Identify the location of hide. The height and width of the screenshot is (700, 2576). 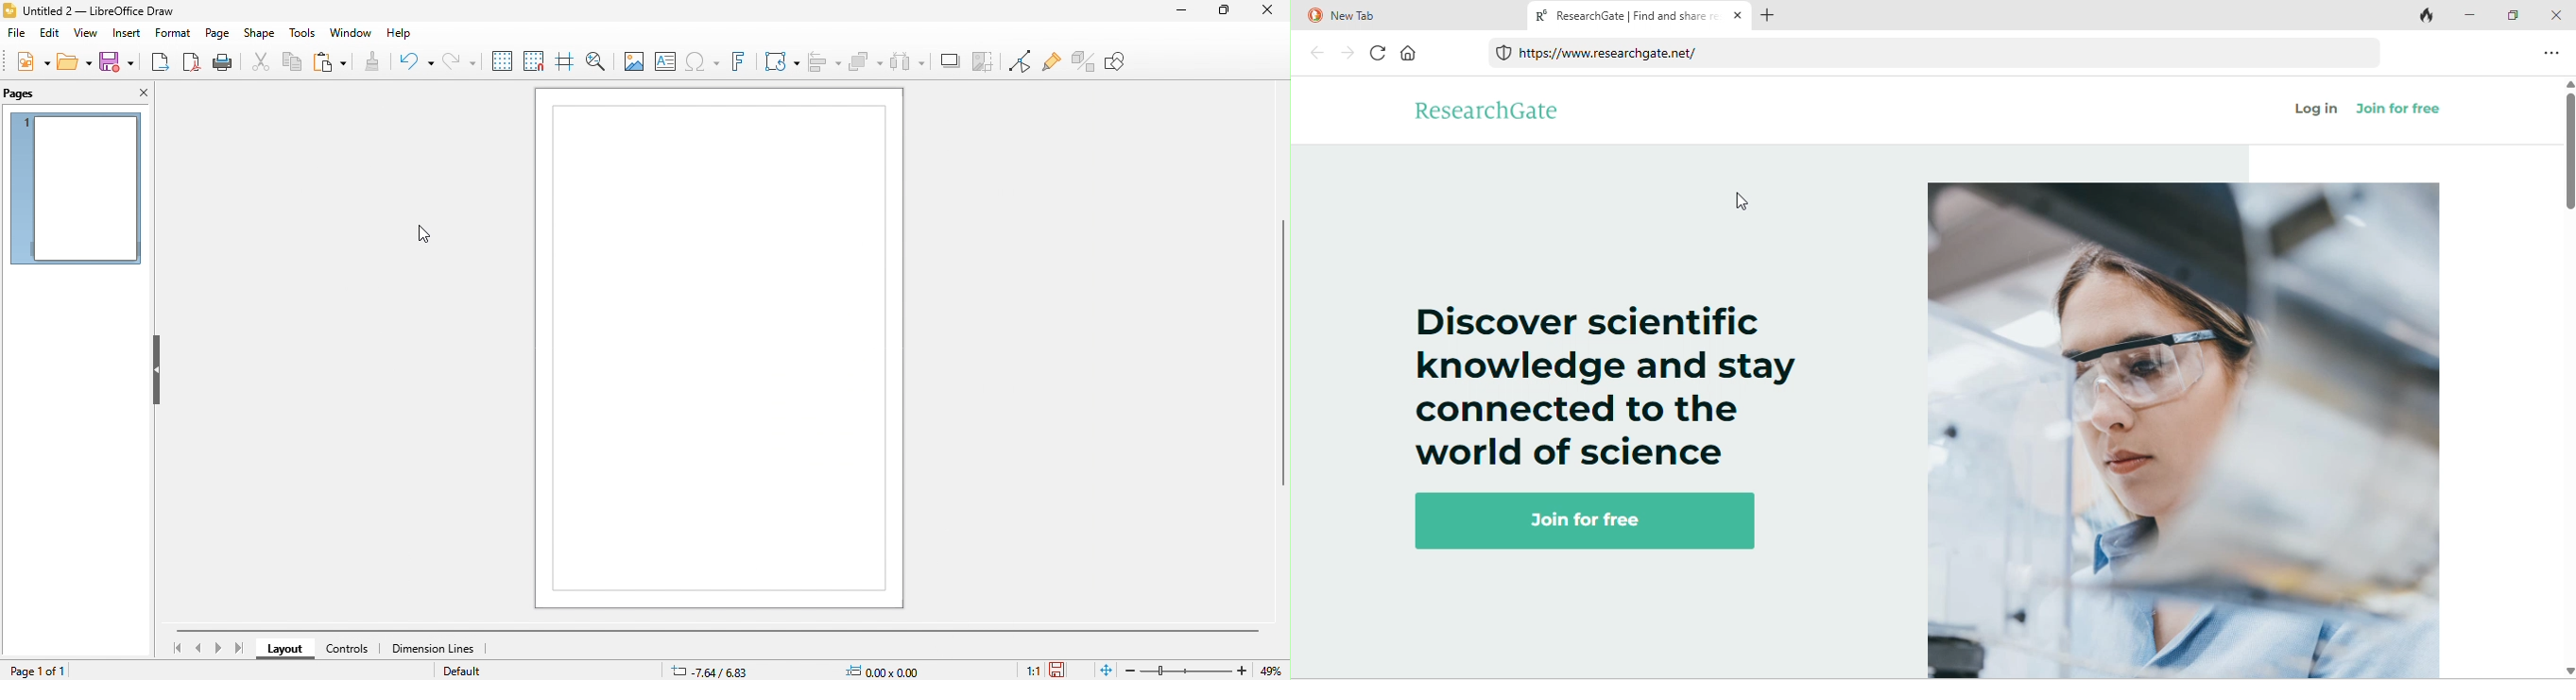
(156, 370).